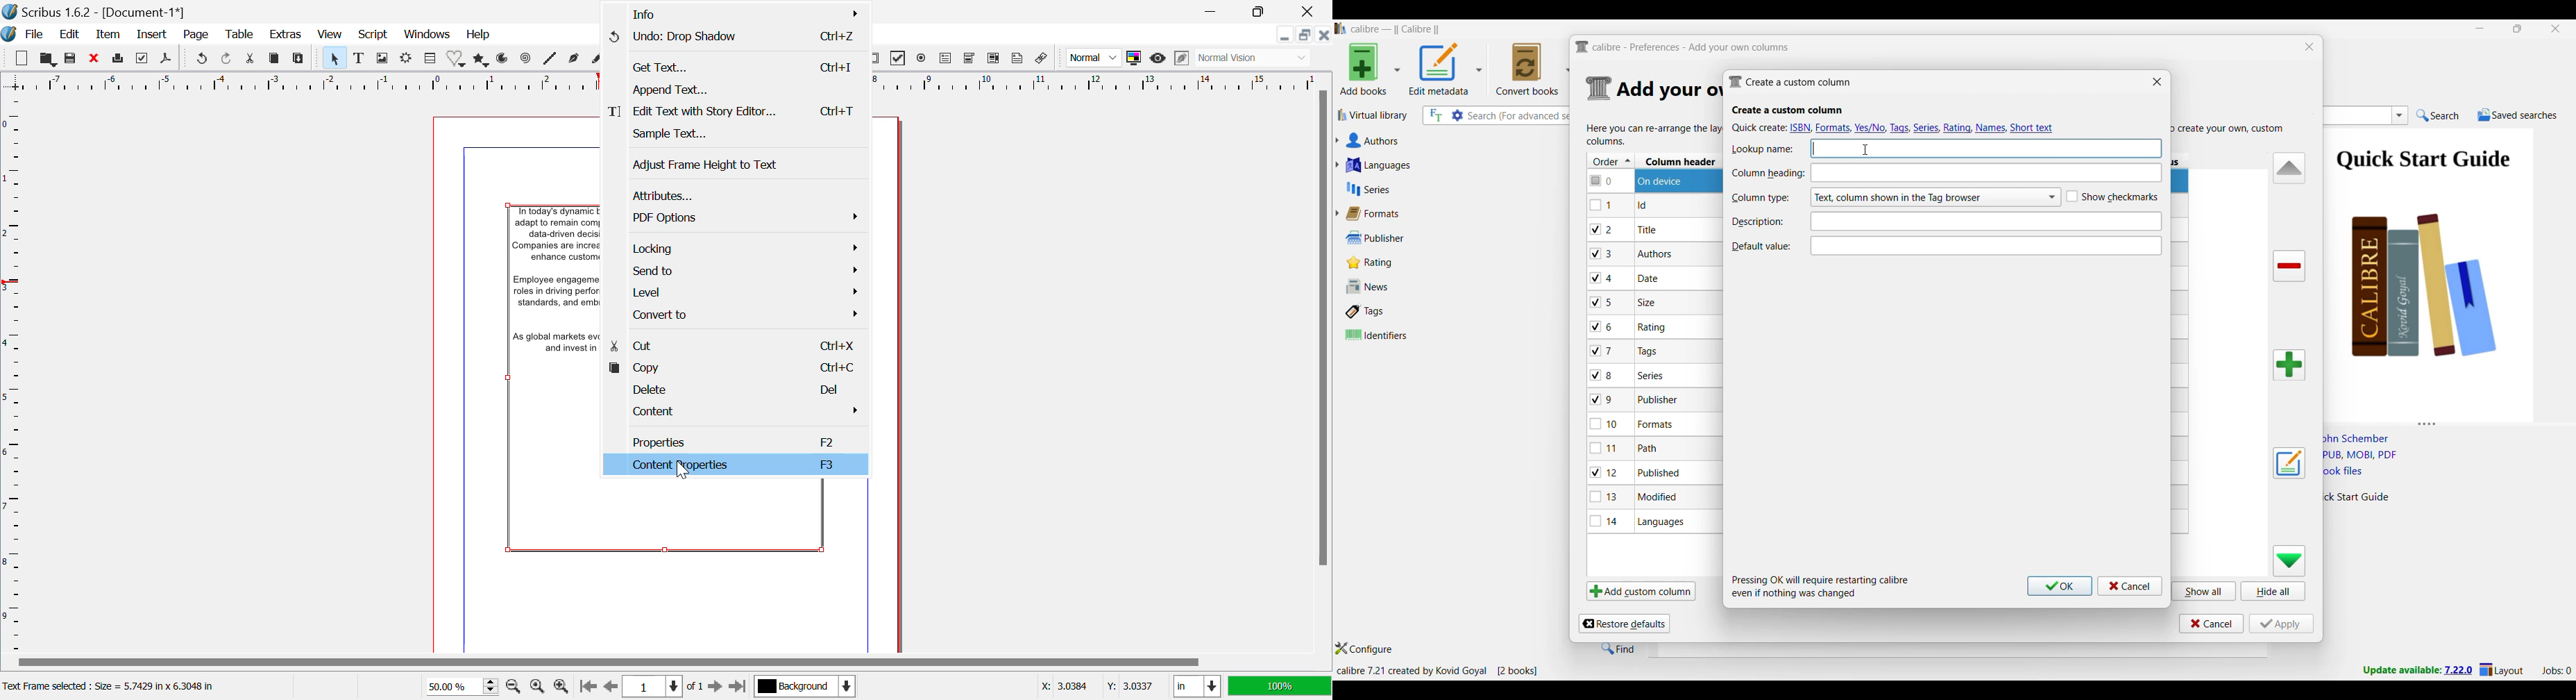  I want to click on Convert to, so click(741, 318).